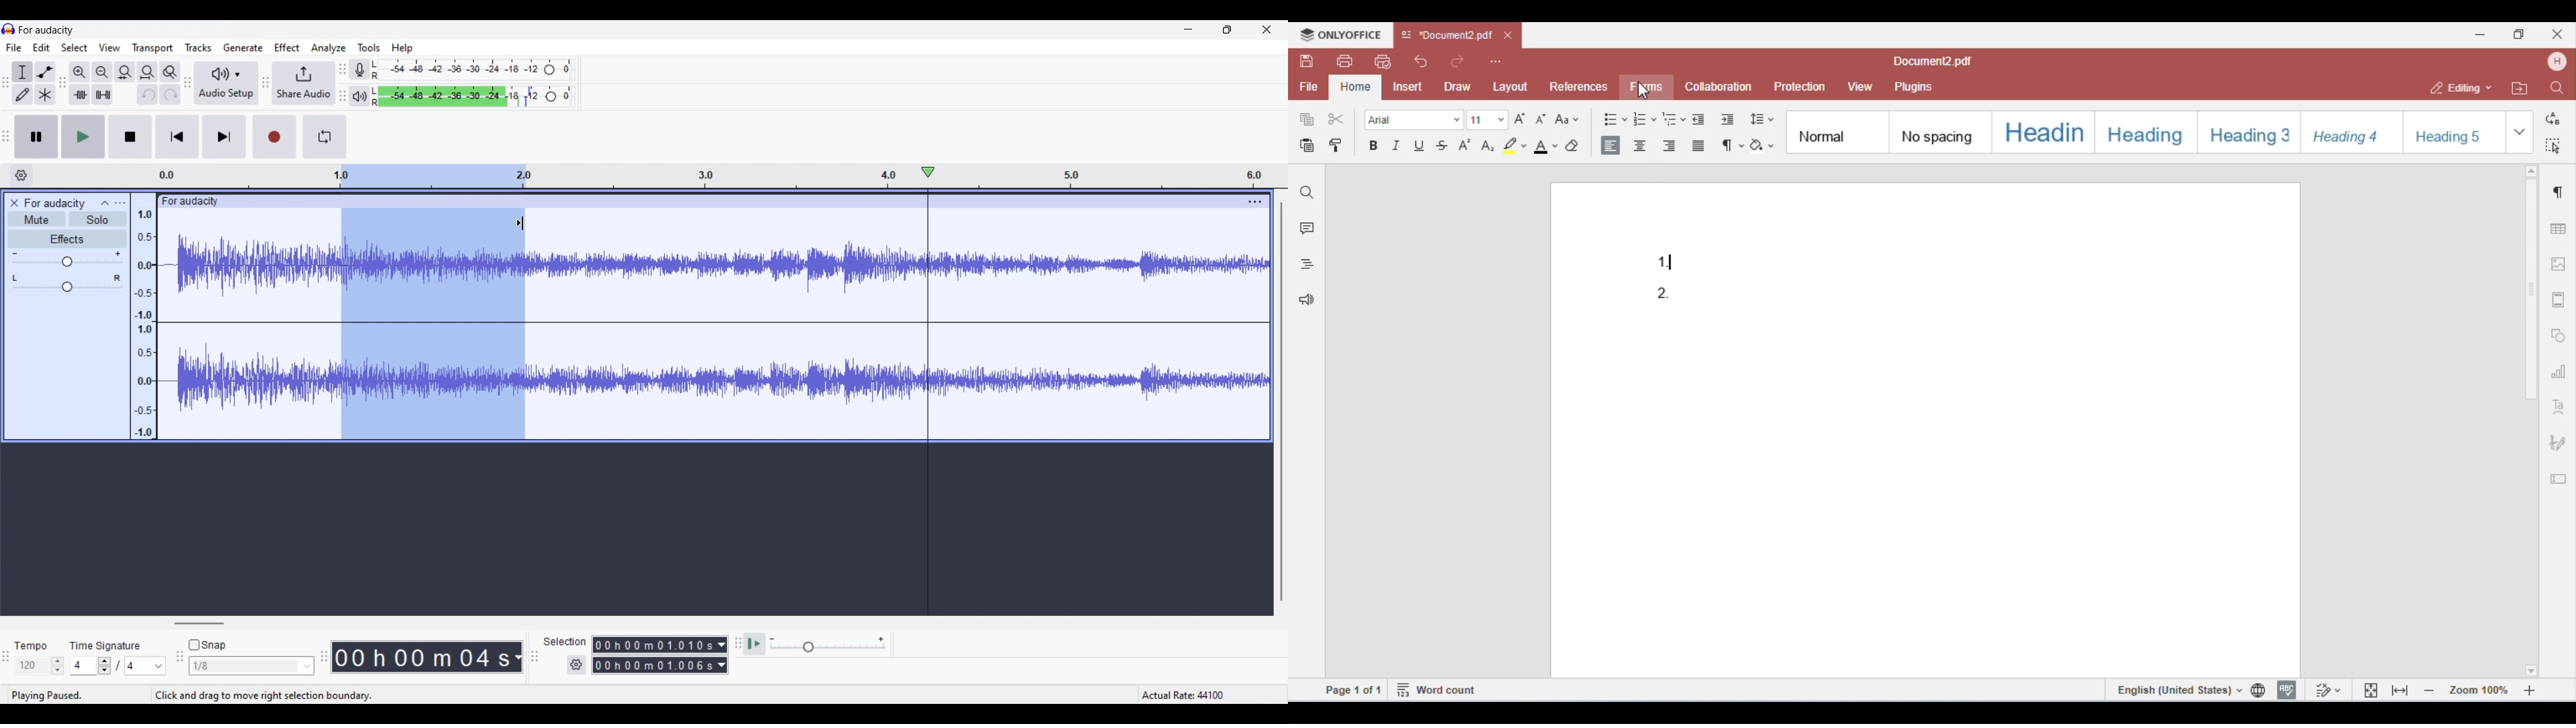  Describe the element at coordinates (252, 666) in the screenshot. I see `Snap options` at that location.